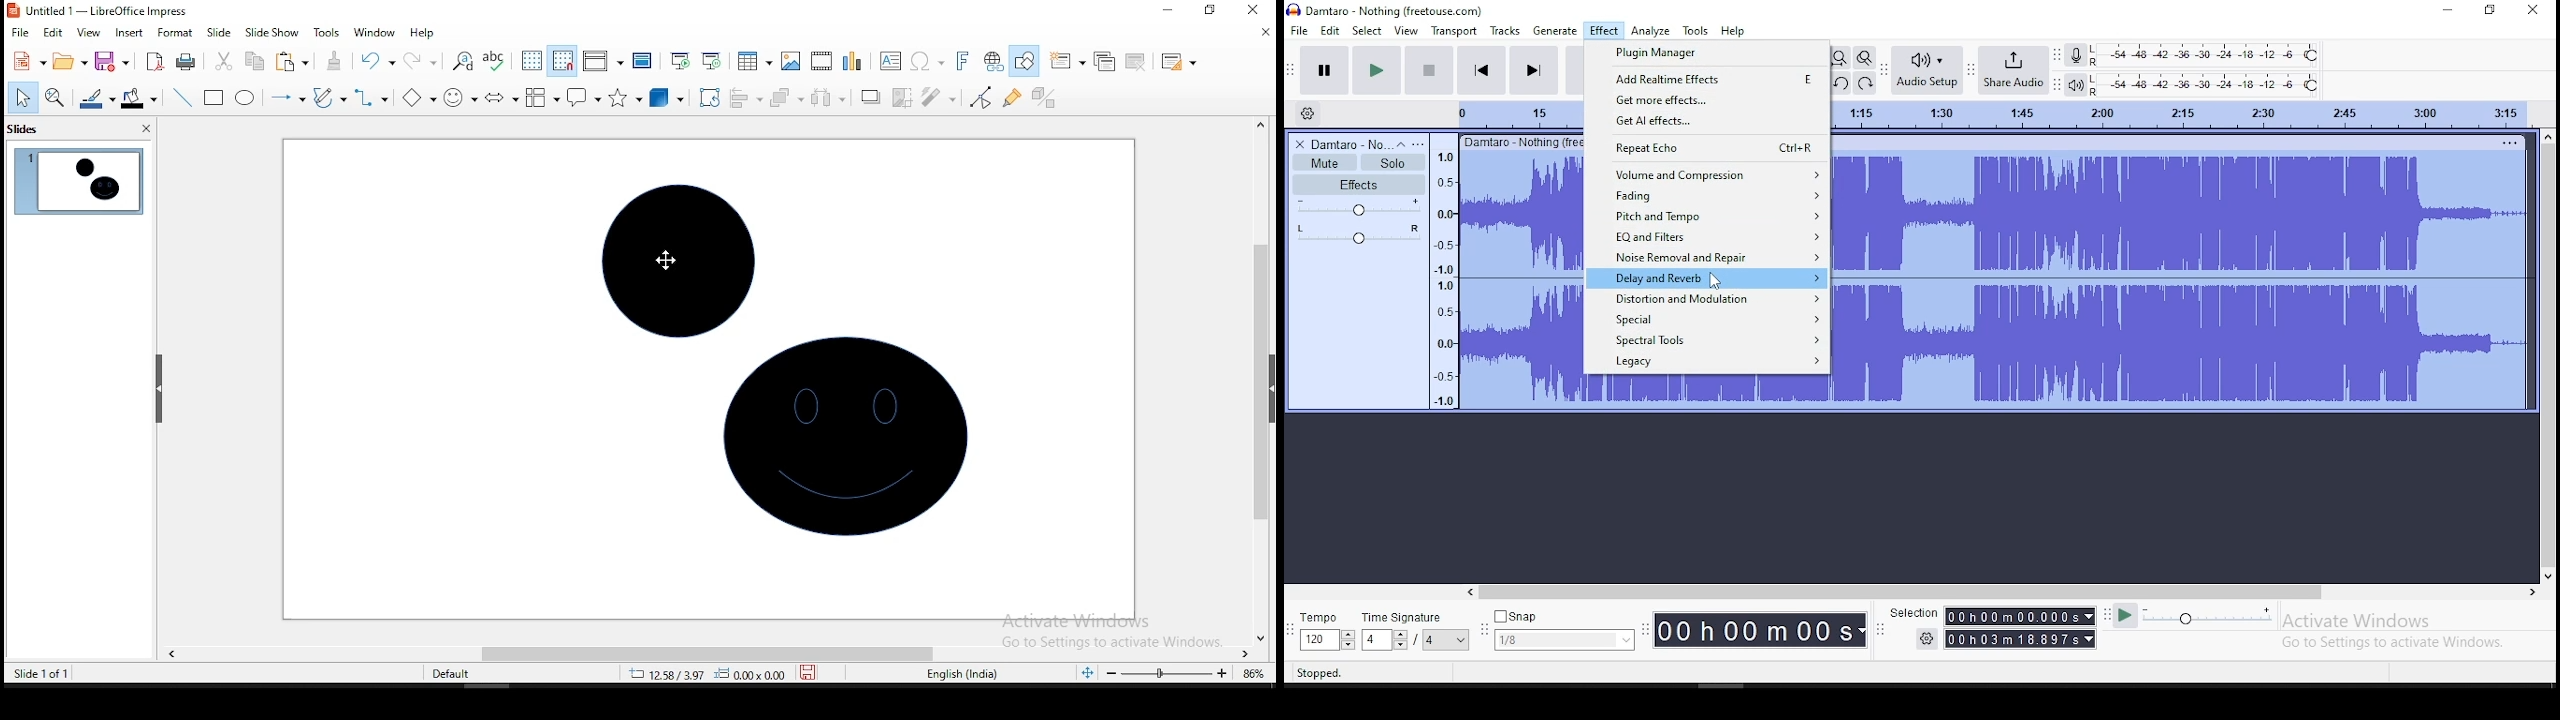 The image size is (2576, 728). What do you see at coordinates (1399, 639) in the screenshot?
I see `Drop down` at bounding box center [1399, 639].